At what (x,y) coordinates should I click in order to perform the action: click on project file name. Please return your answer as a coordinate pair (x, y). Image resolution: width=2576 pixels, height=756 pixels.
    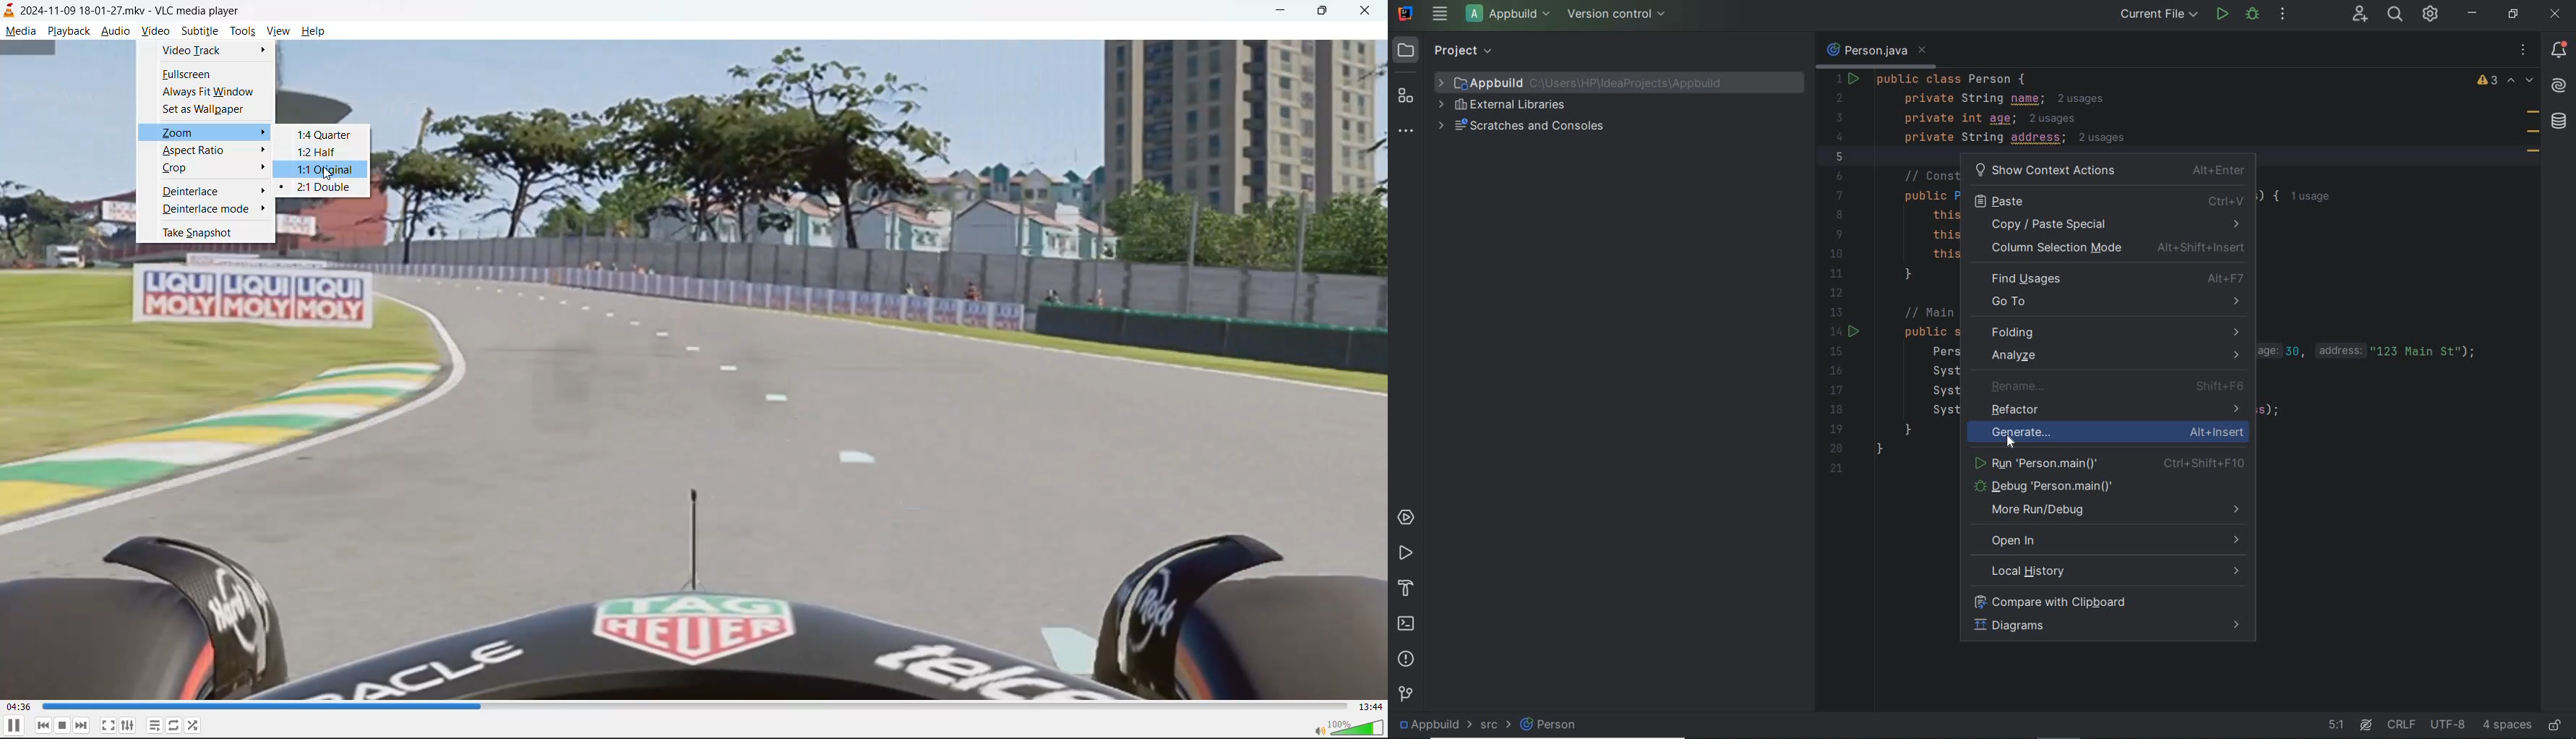
    Looking at the image, I should click on (1428, 723).